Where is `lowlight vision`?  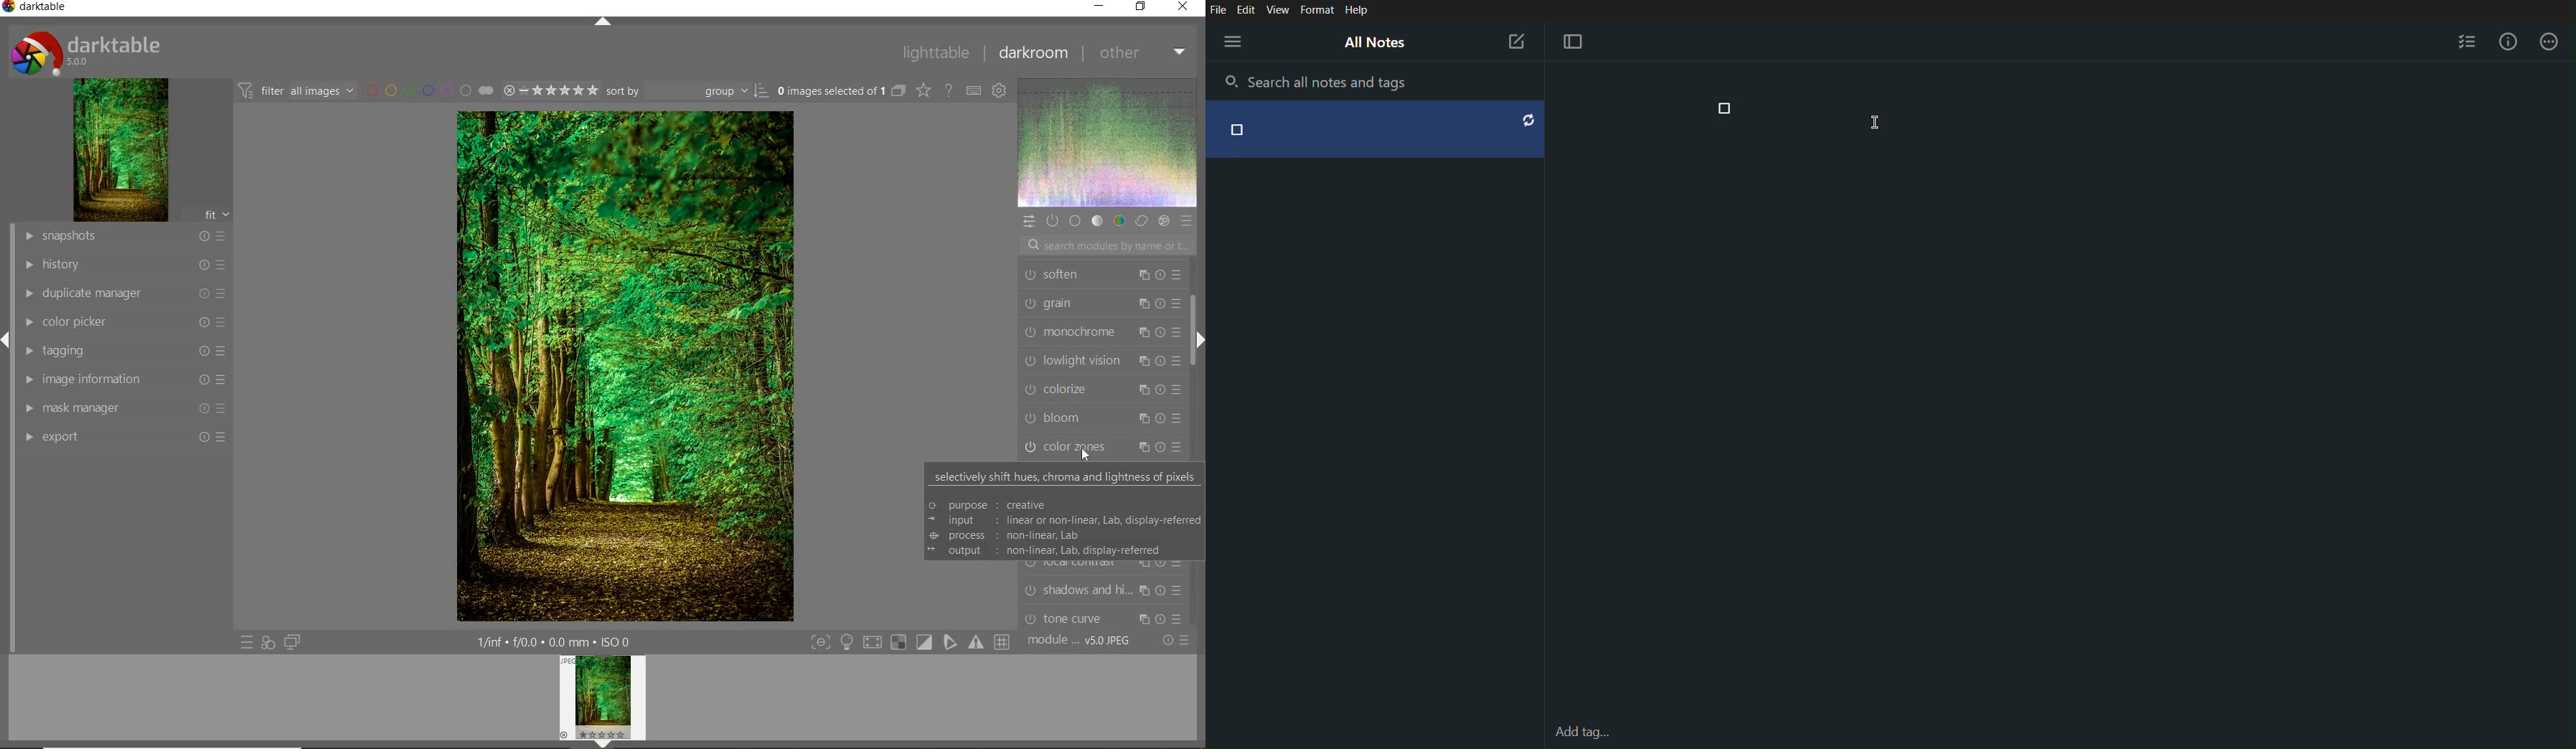
lowlight vision is located at coordinates (1103, 359).